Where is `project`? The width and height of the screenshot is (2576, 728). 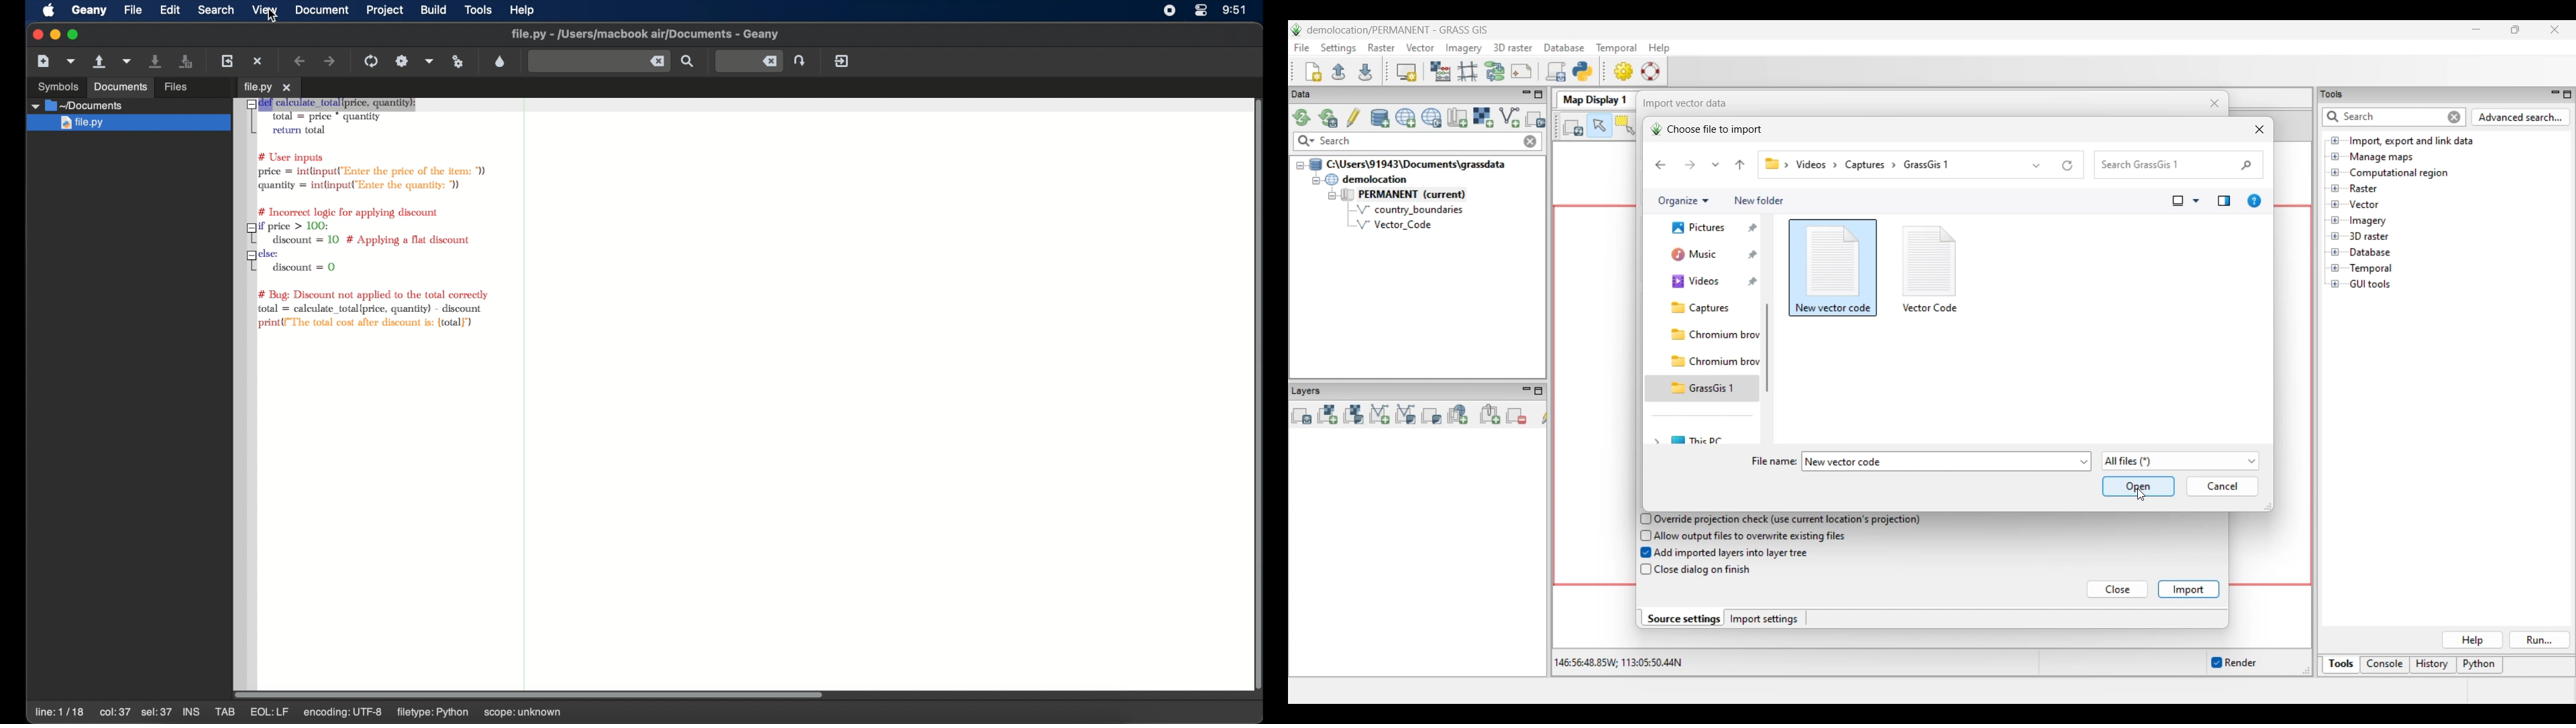
project is located at coordinates (385, 11).